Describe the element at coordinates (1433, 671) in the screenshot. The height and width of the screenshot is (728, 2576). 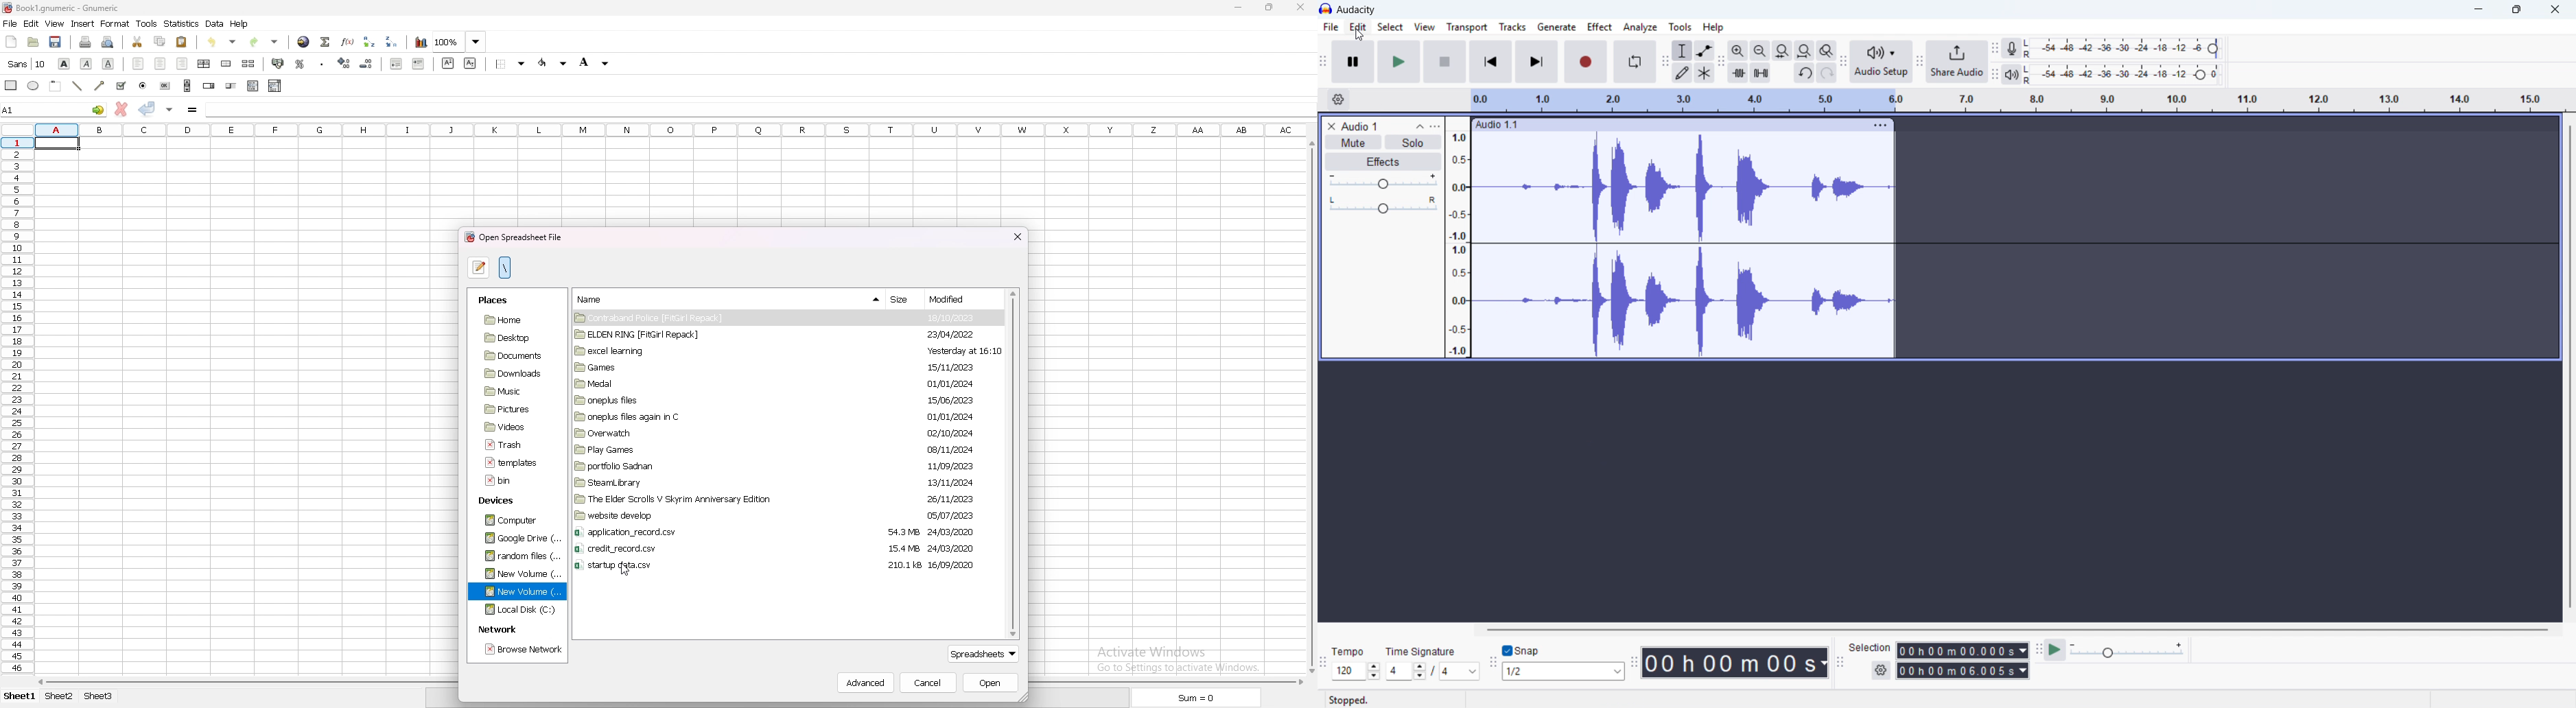
I see `set time signature` at that location.